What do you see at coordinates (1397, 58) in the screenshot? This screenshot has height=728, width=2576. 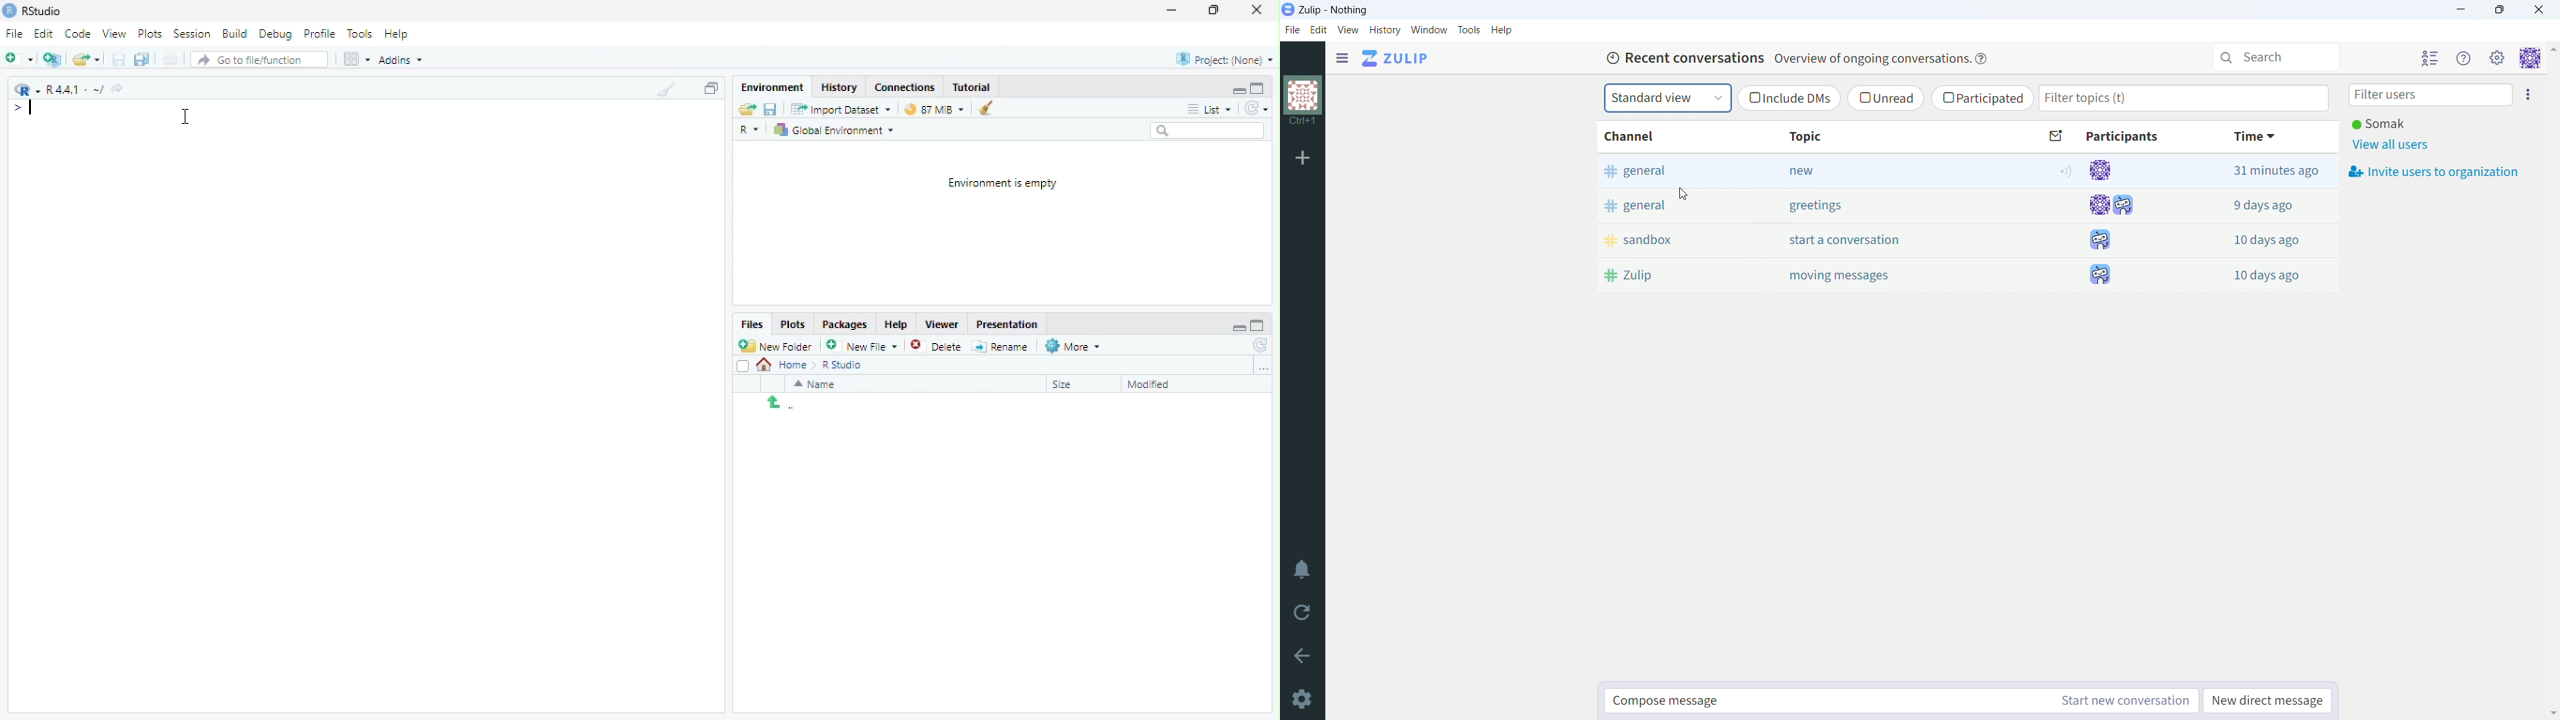 I see `go to home view` at bounding box center [1397, 58].